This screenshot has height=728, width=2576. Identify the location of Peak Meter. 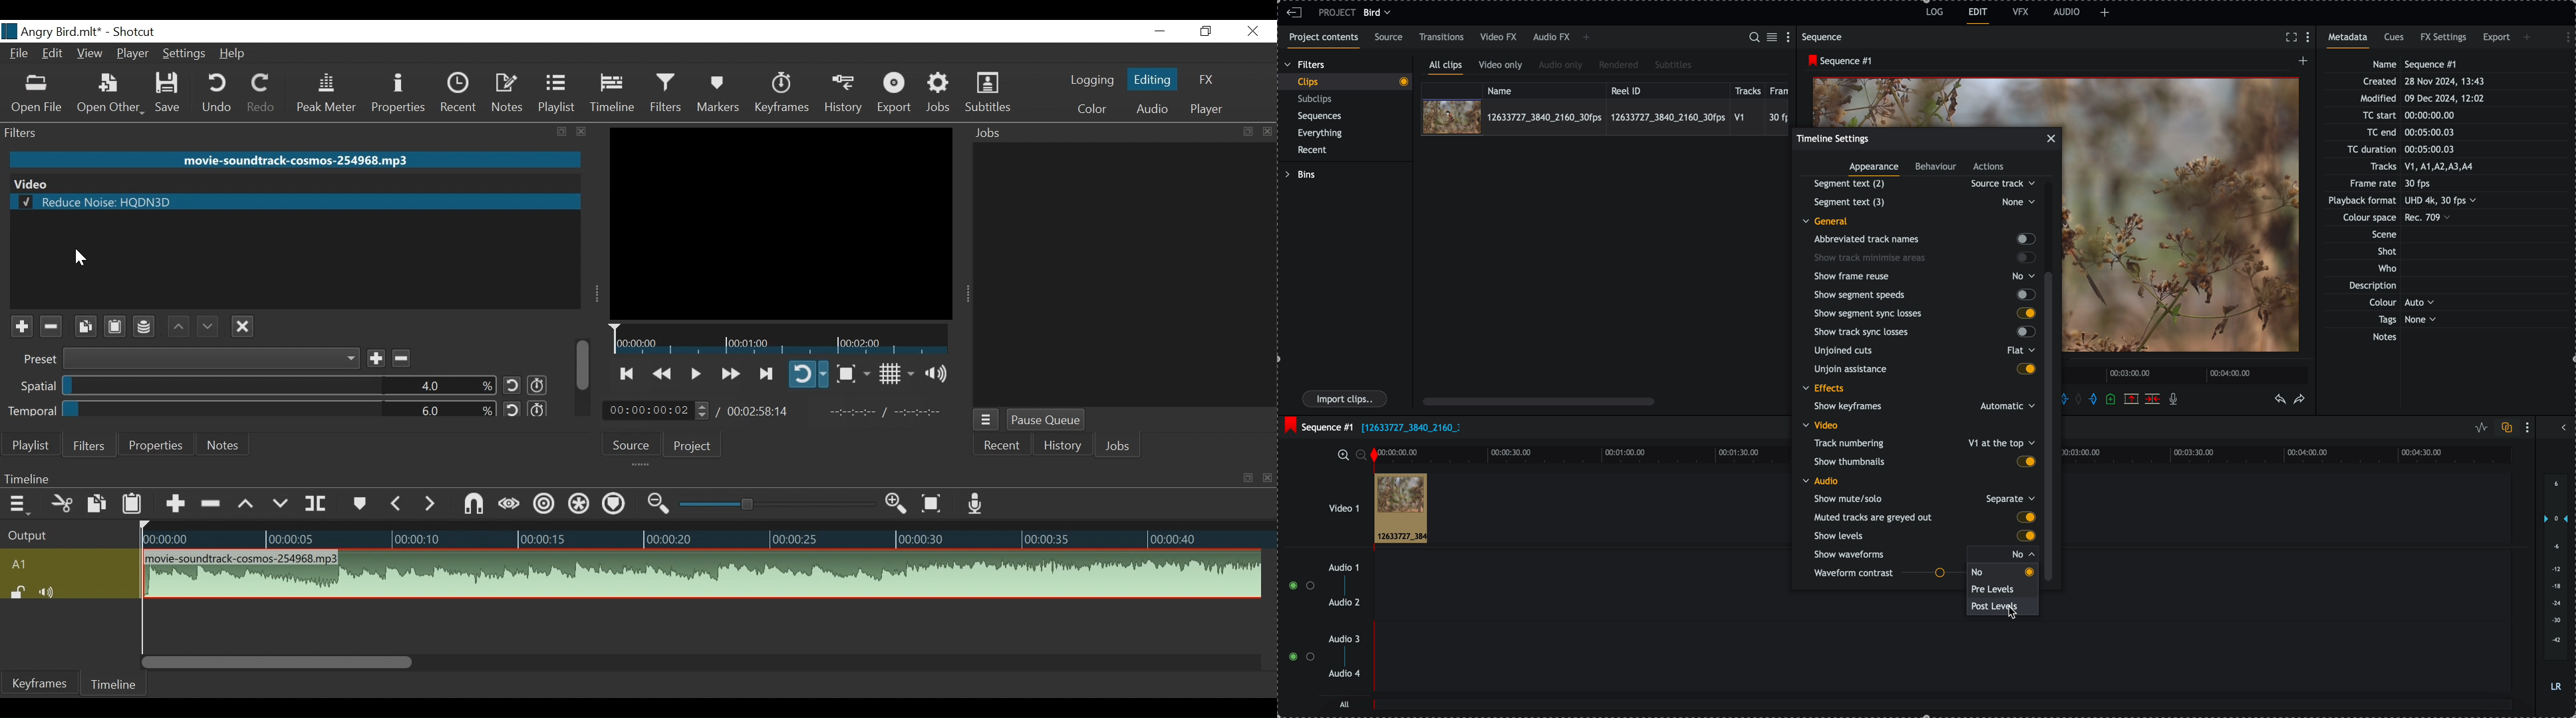
(327, 93).